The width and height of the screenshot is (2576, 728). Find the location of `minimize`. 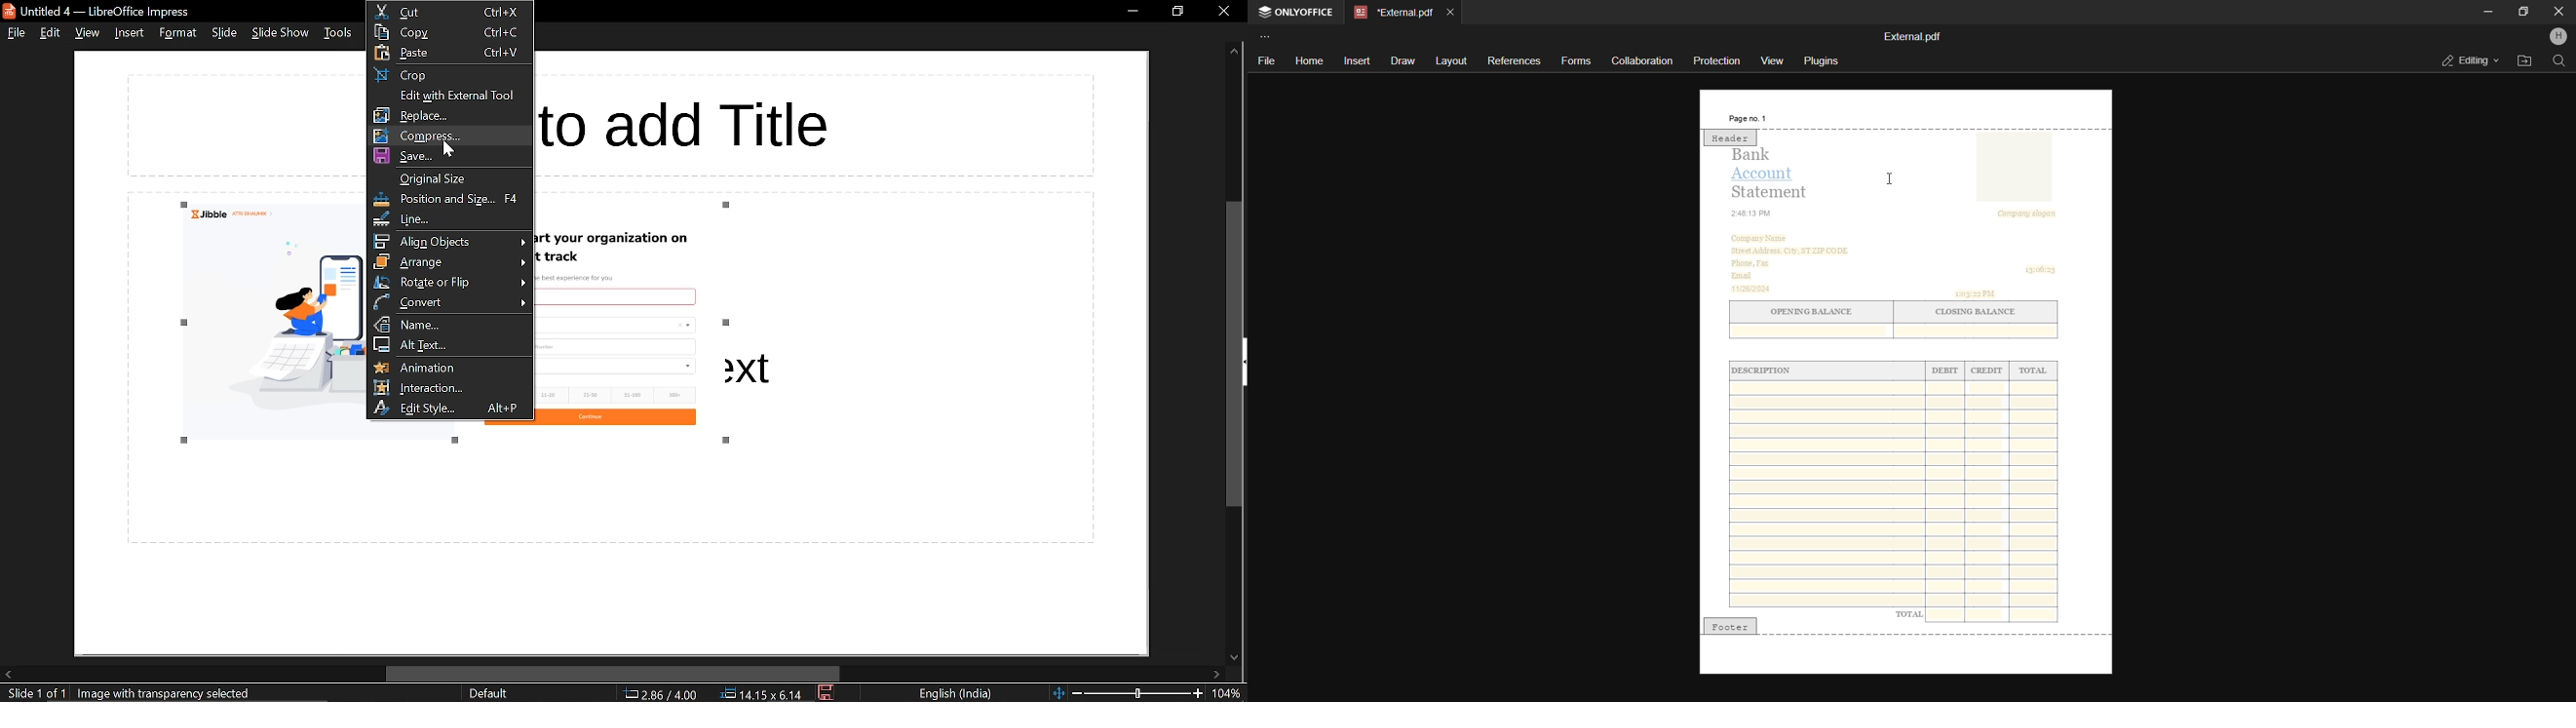

minimize is located at coordinates (1133, 10).